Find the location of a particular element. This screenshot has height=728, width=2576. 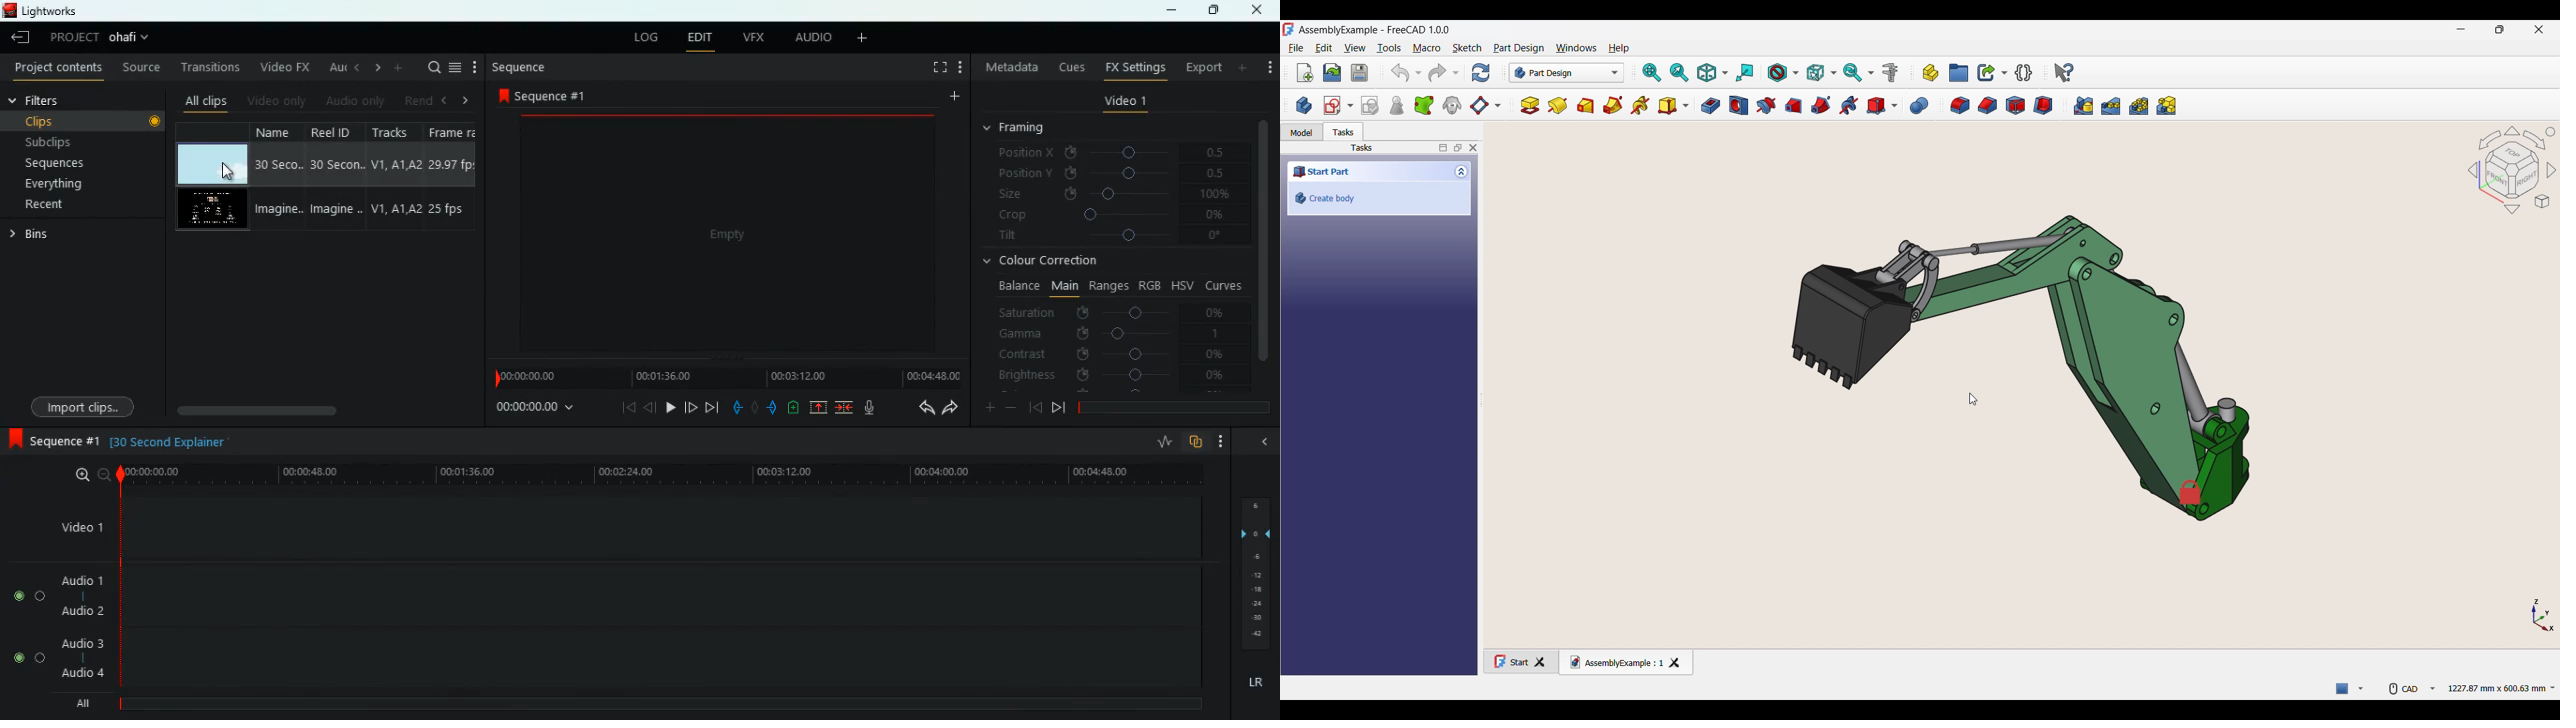

Canvas navigation is located at coordinates (2511, 170).